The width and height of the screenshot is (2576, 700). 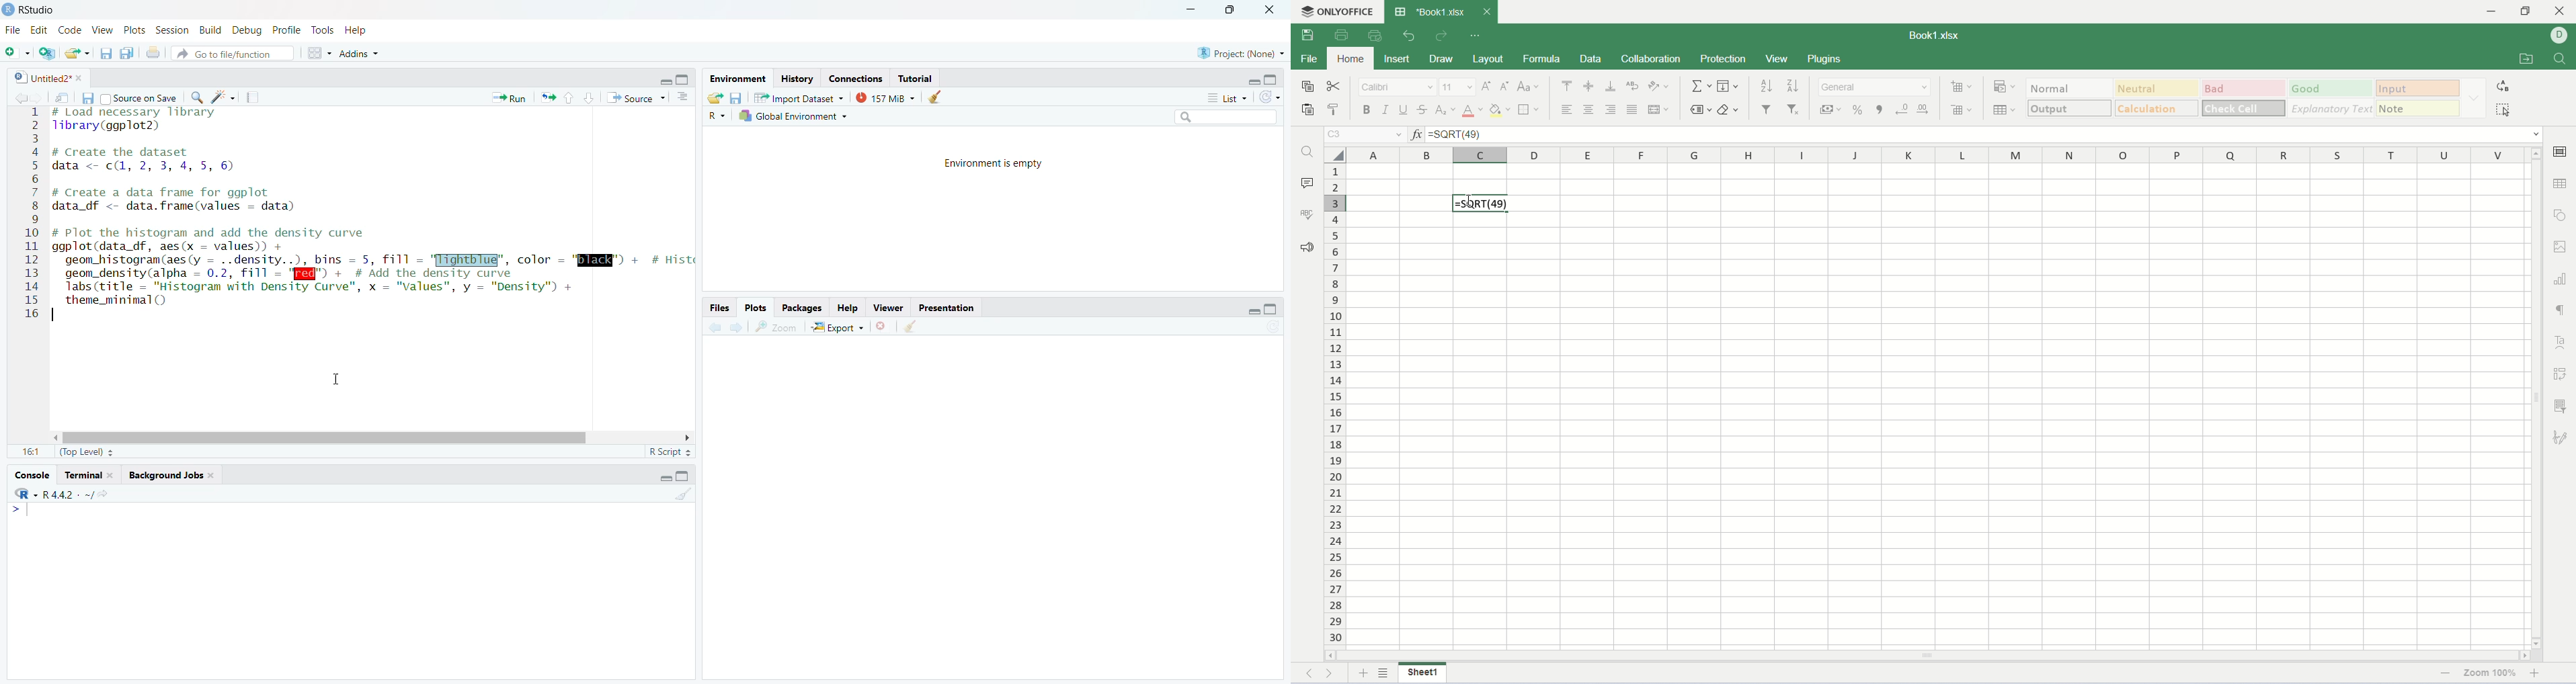 What do you see at coordinates (31, 9) in the screenshot?
I see `RStudio` at bounding box center [31, 9].